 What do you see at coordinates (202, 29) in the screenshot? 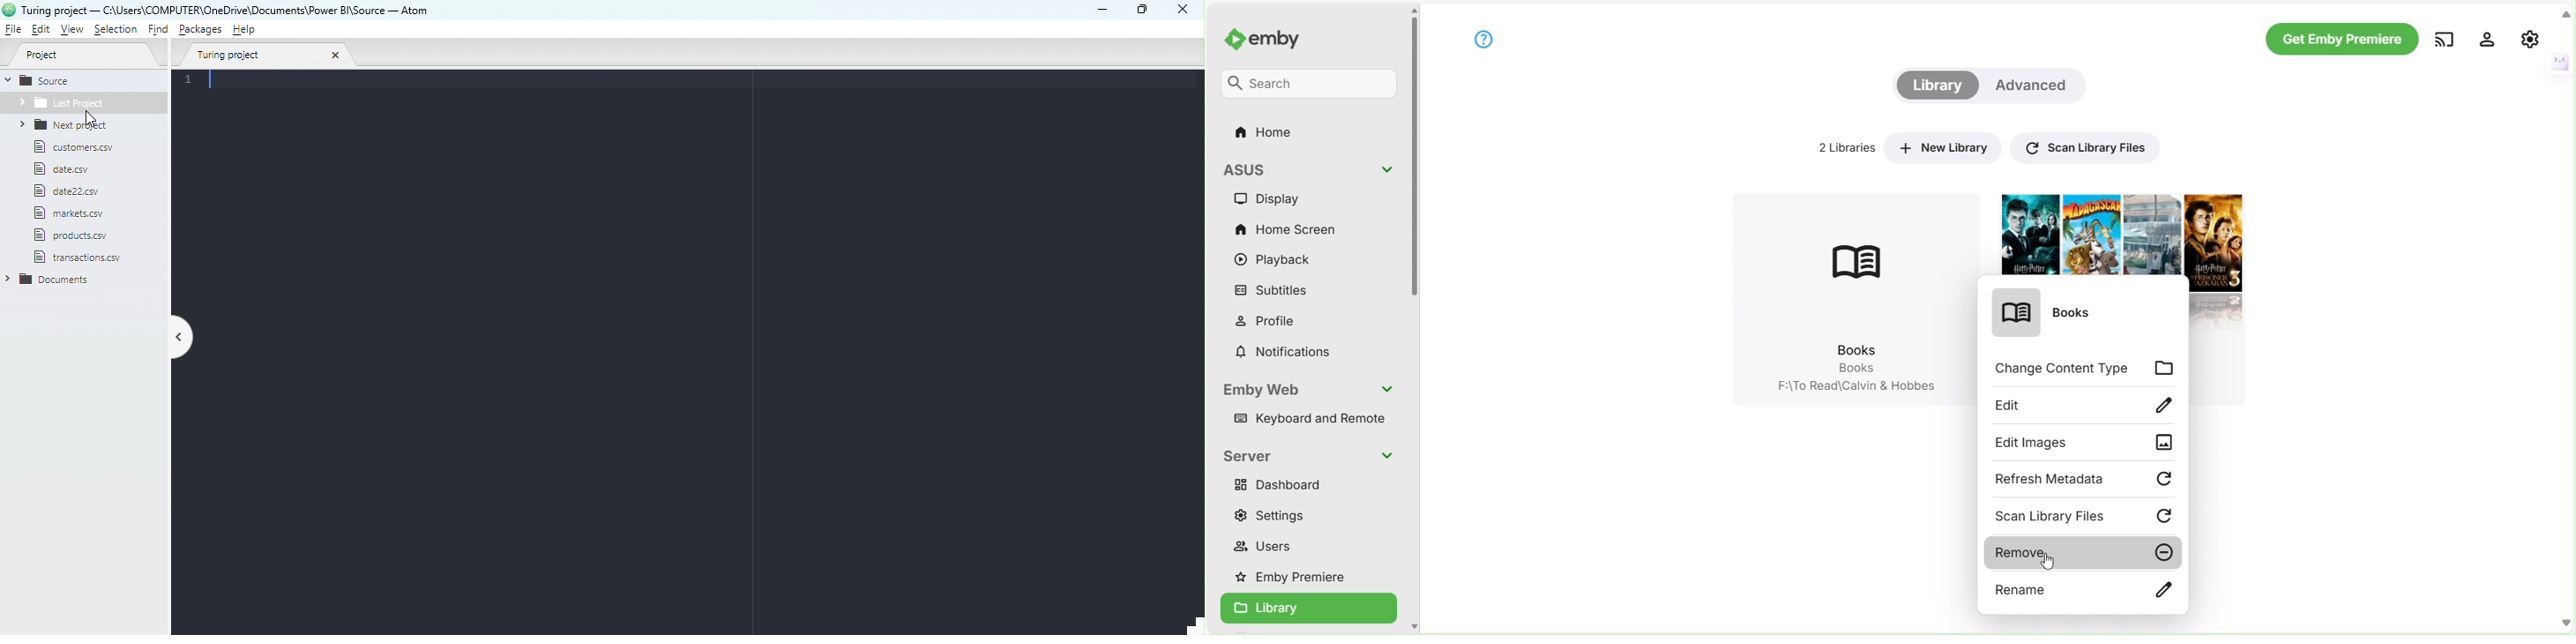
I see `Packages` at bounding box center [202, 29].